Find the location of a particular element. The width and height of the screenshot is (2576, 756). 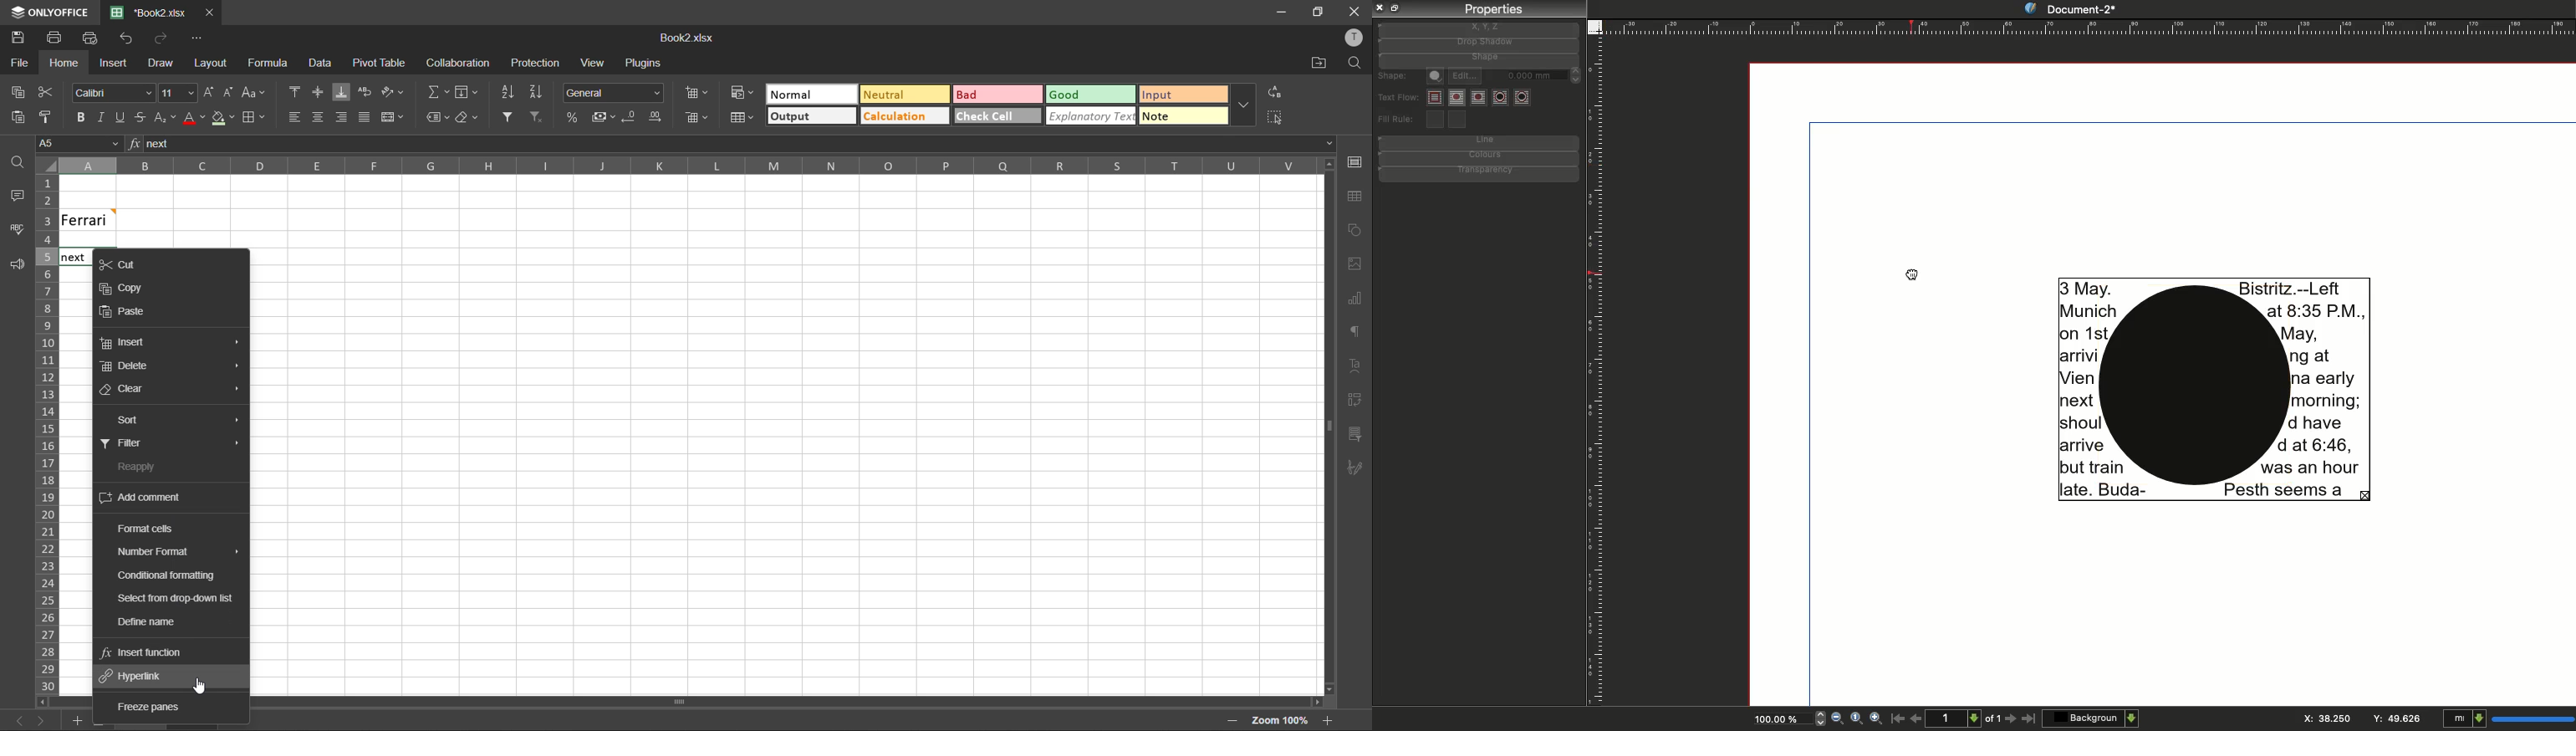

cell address is located at coordinates (78, 143).